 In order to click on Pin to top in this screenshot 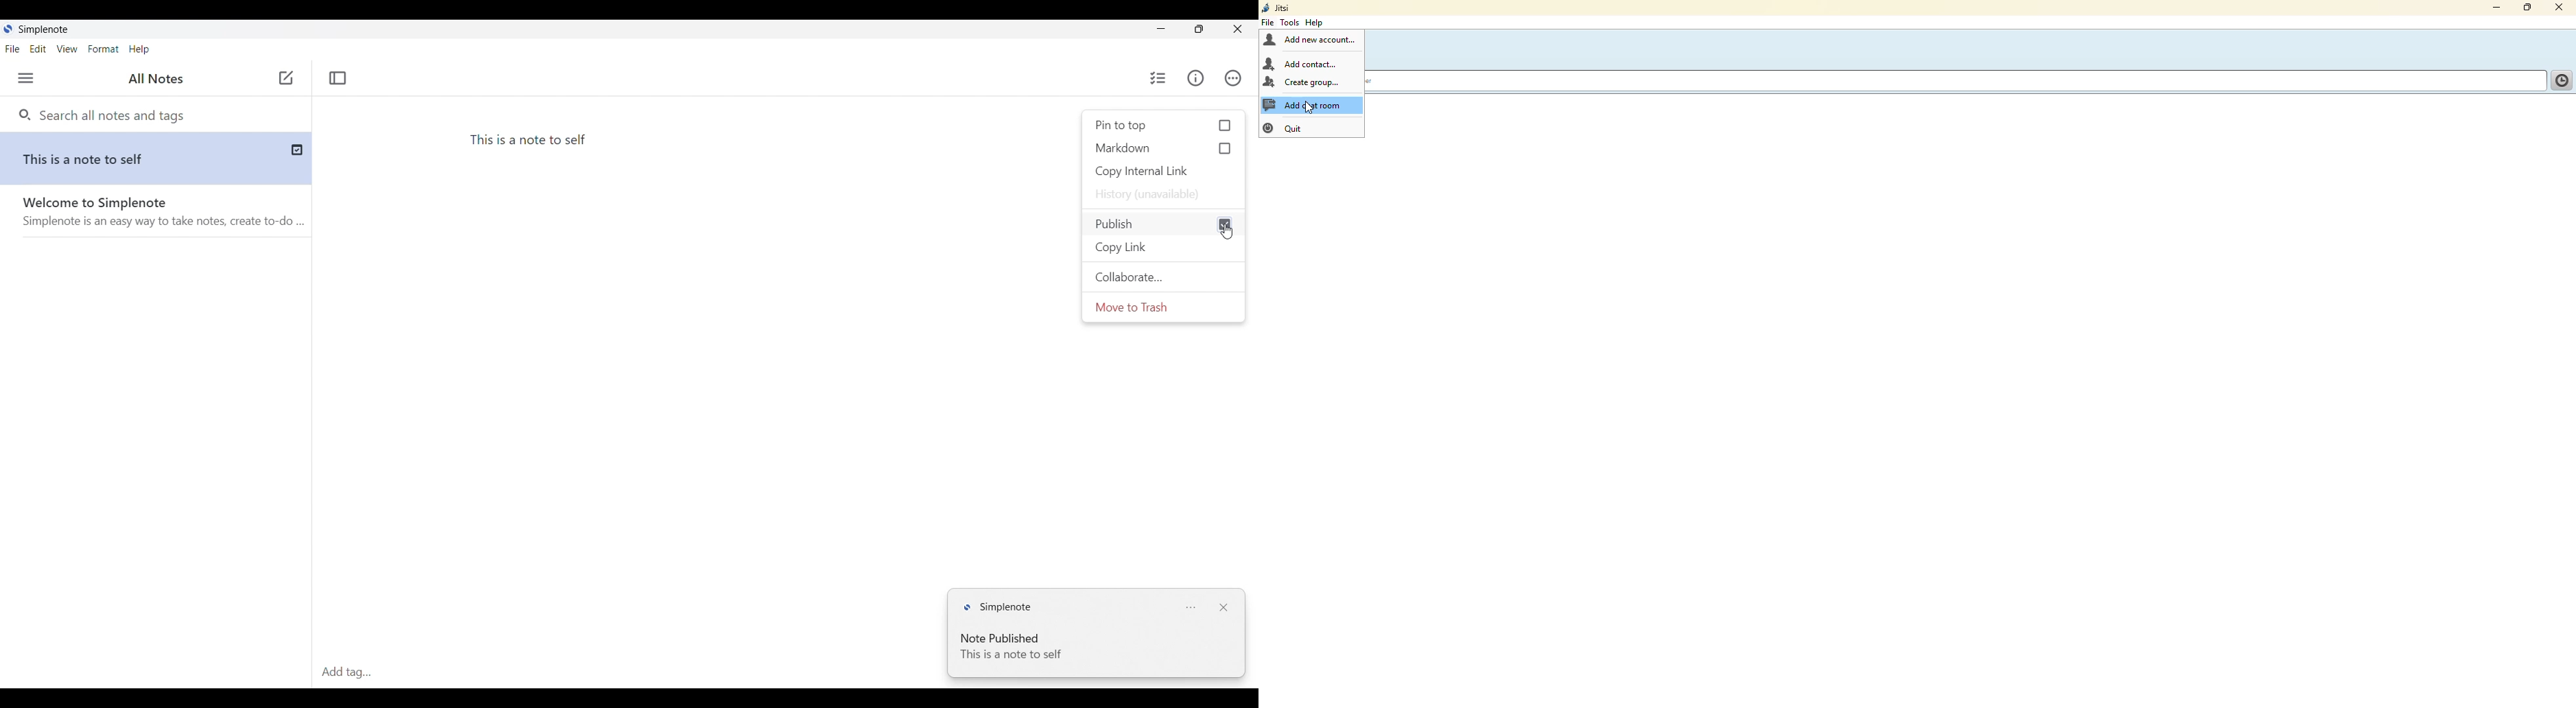, I will do `click(1164, 125)`.